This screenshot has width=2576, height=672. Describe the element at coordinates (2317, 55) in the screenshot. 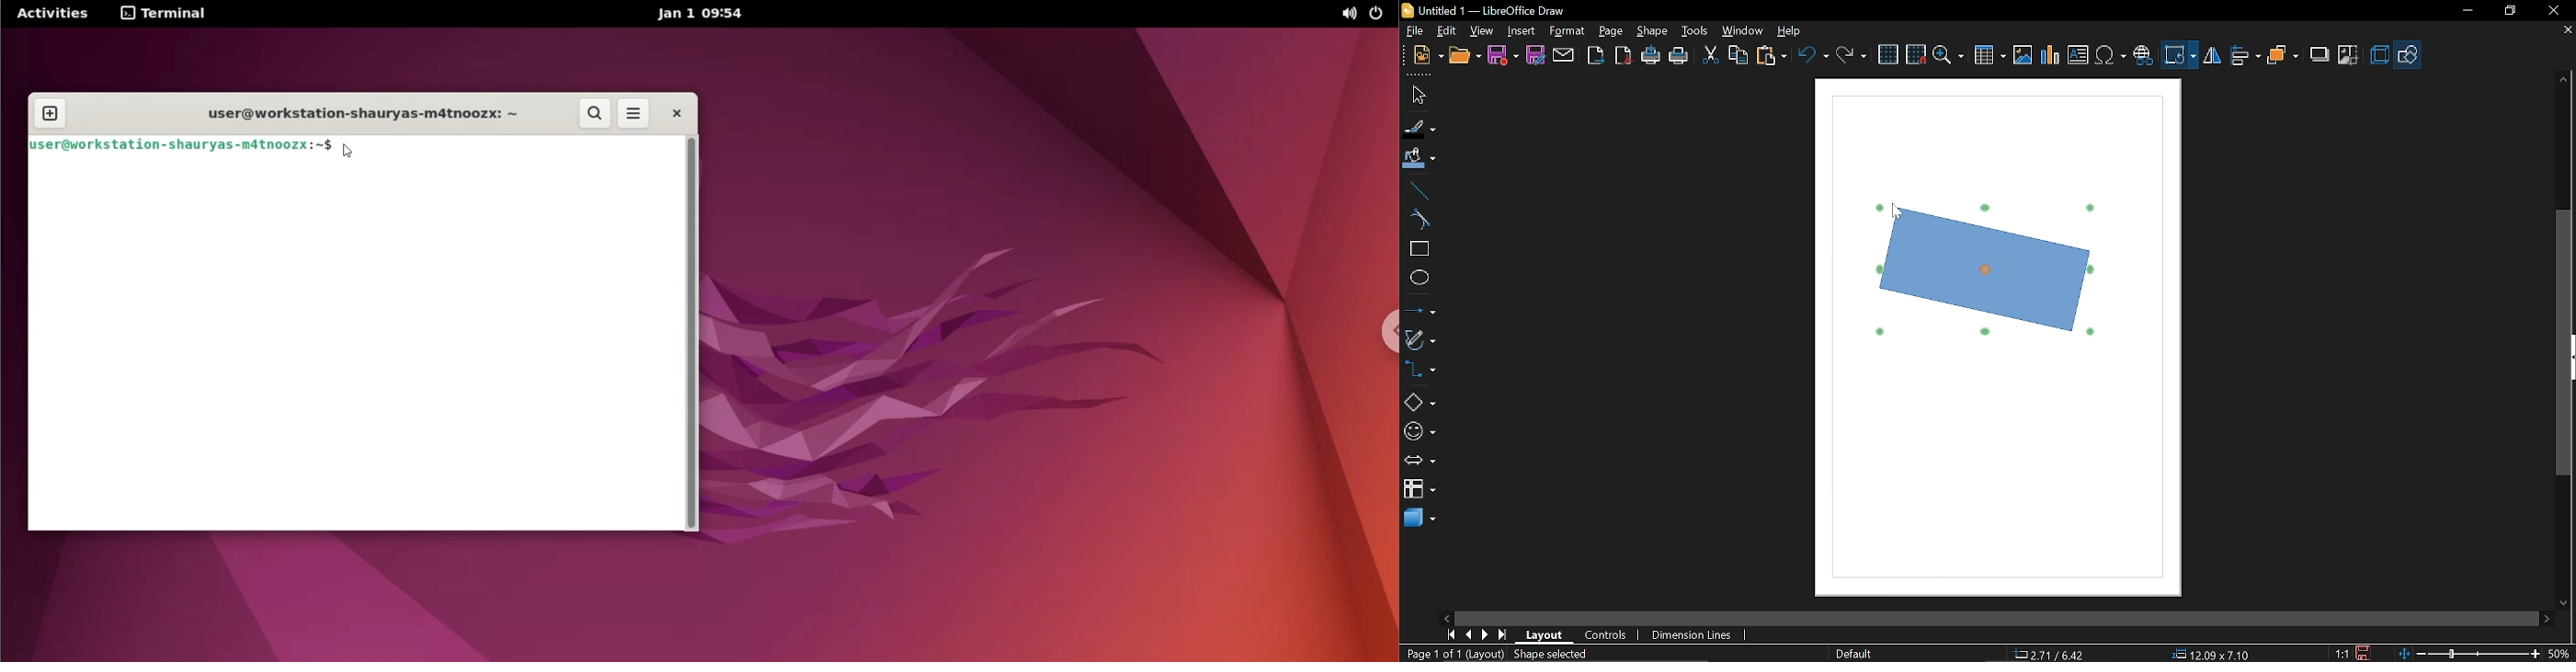

I see `Shadow` at that location.